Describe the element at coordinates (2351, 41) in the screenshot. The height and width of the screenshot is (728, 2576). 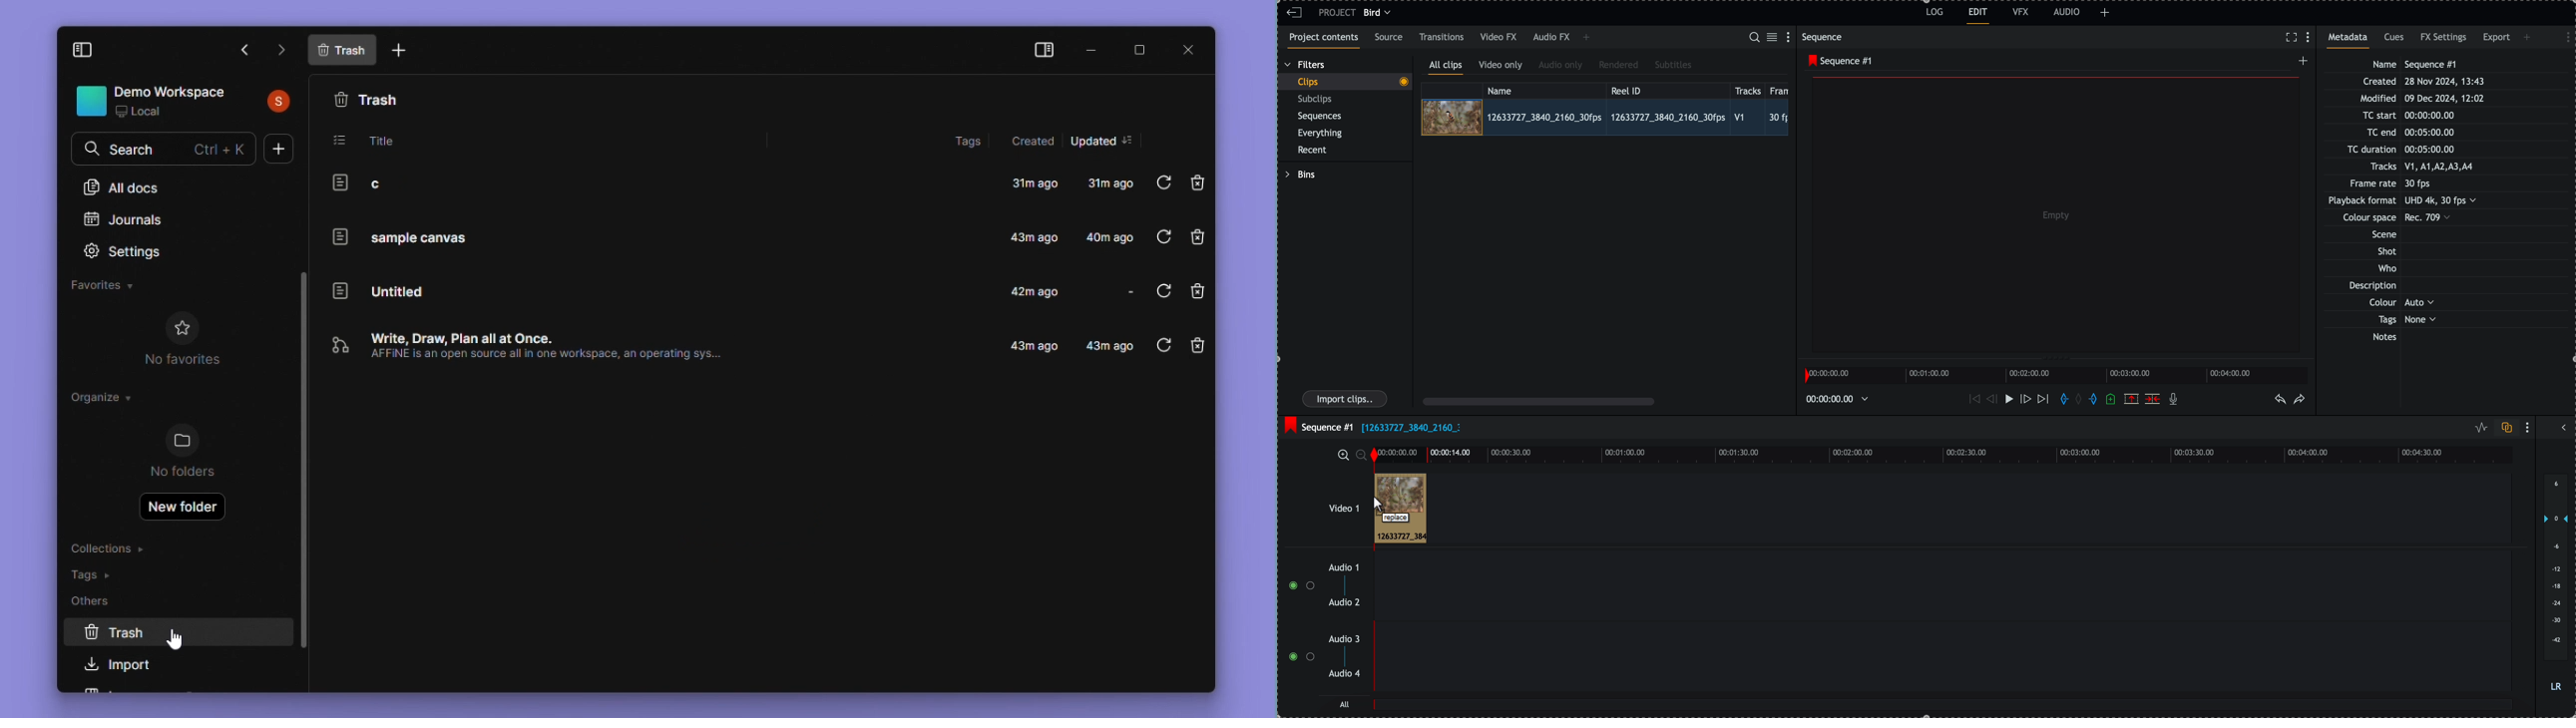
I see `metadata` at that location.